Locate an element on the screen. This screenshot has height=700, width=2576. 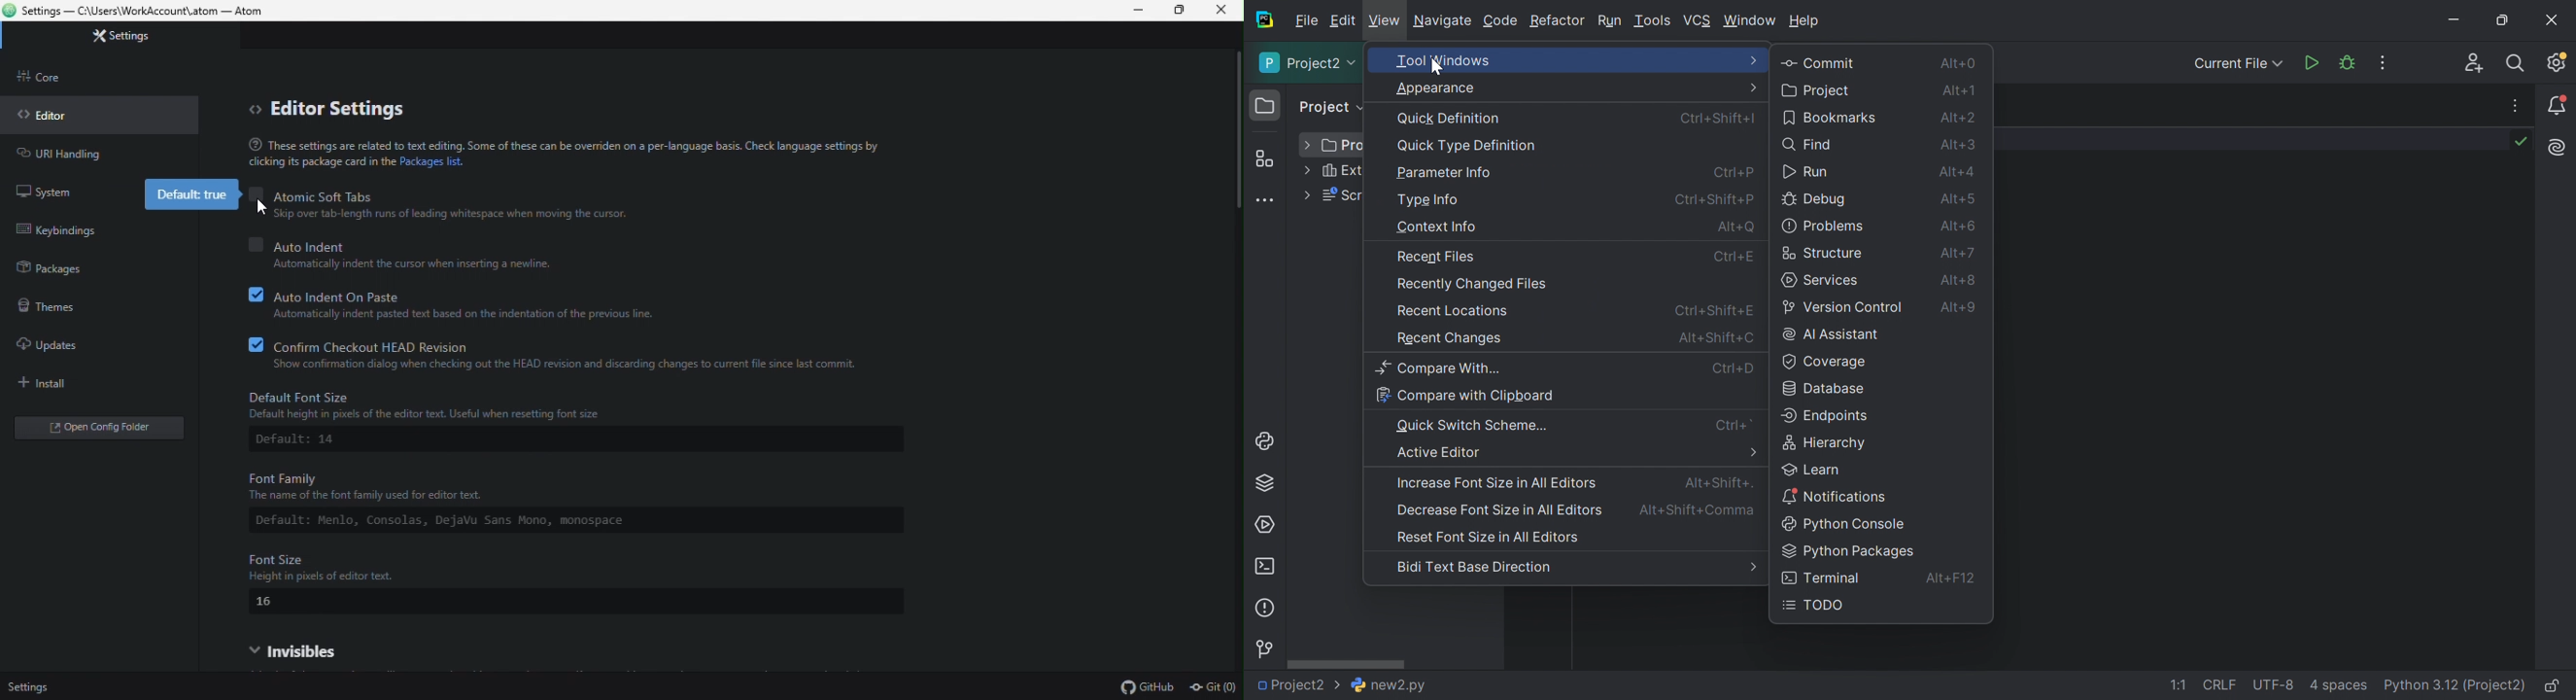
 Settings — C:\Users\WorkAccount\.atom — Atom is located at coordinates (140, 11).